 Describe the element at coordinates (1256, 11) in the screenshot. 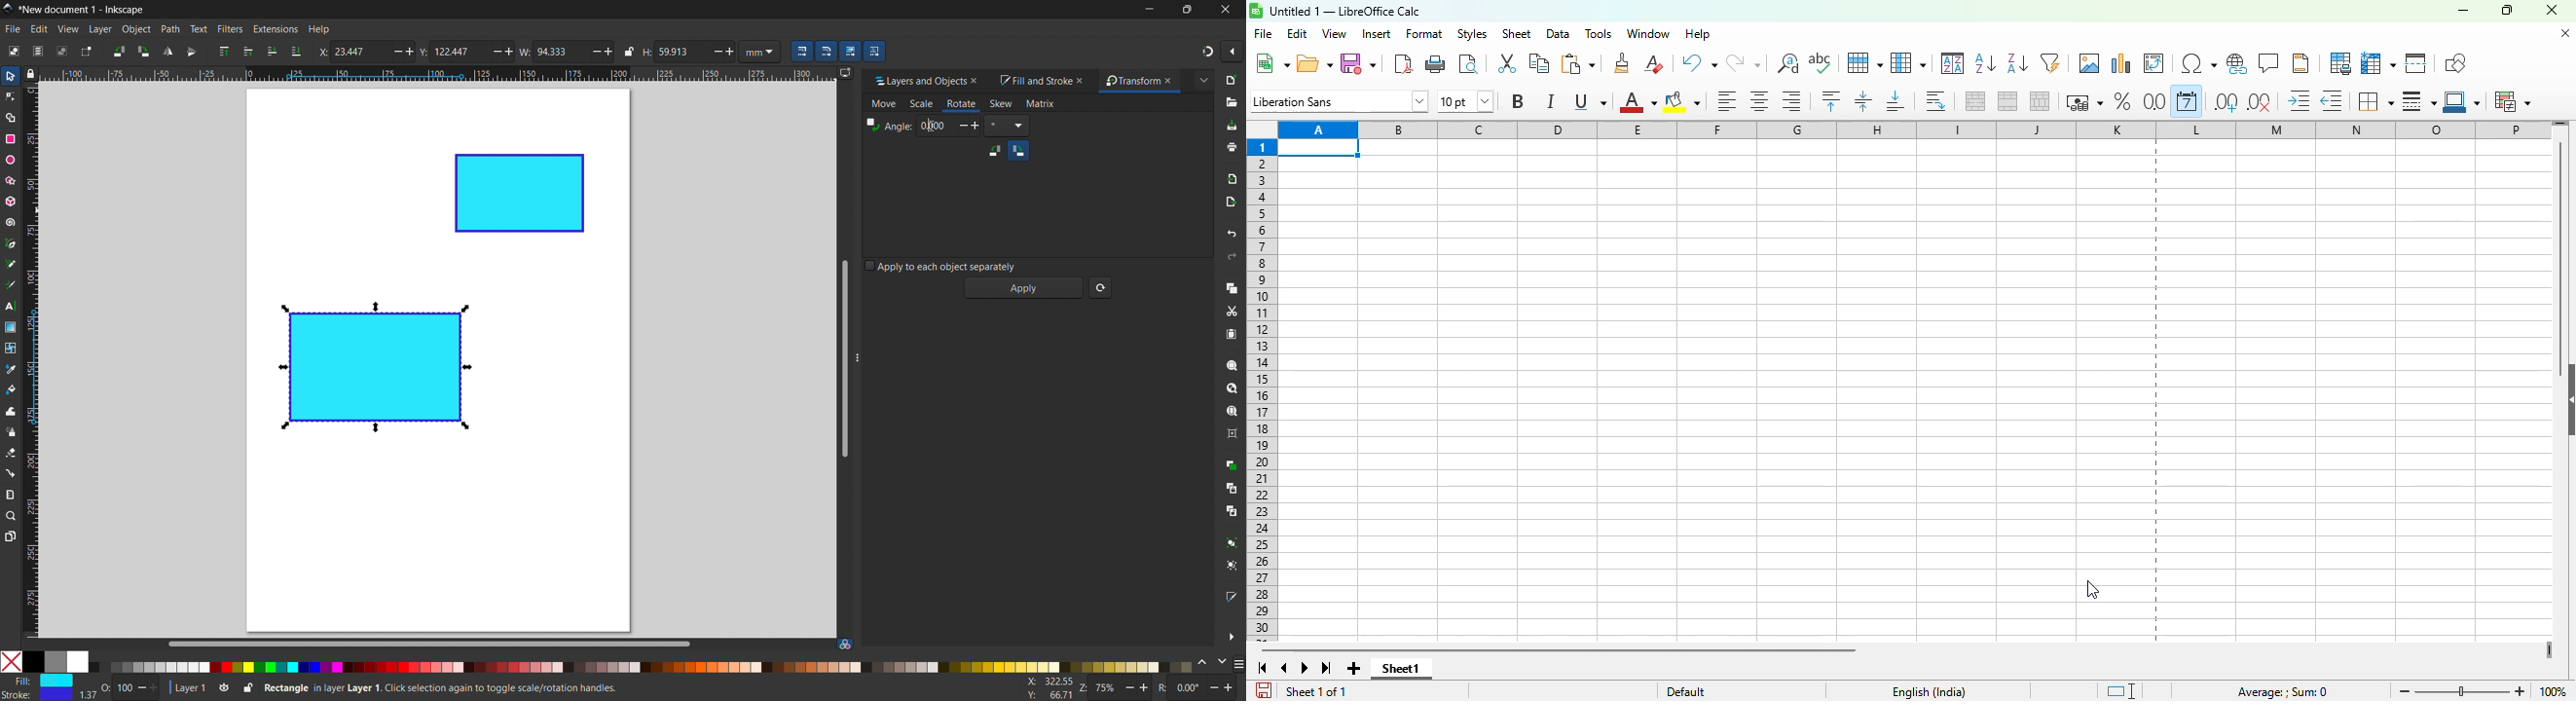

I see `logo` at that location.